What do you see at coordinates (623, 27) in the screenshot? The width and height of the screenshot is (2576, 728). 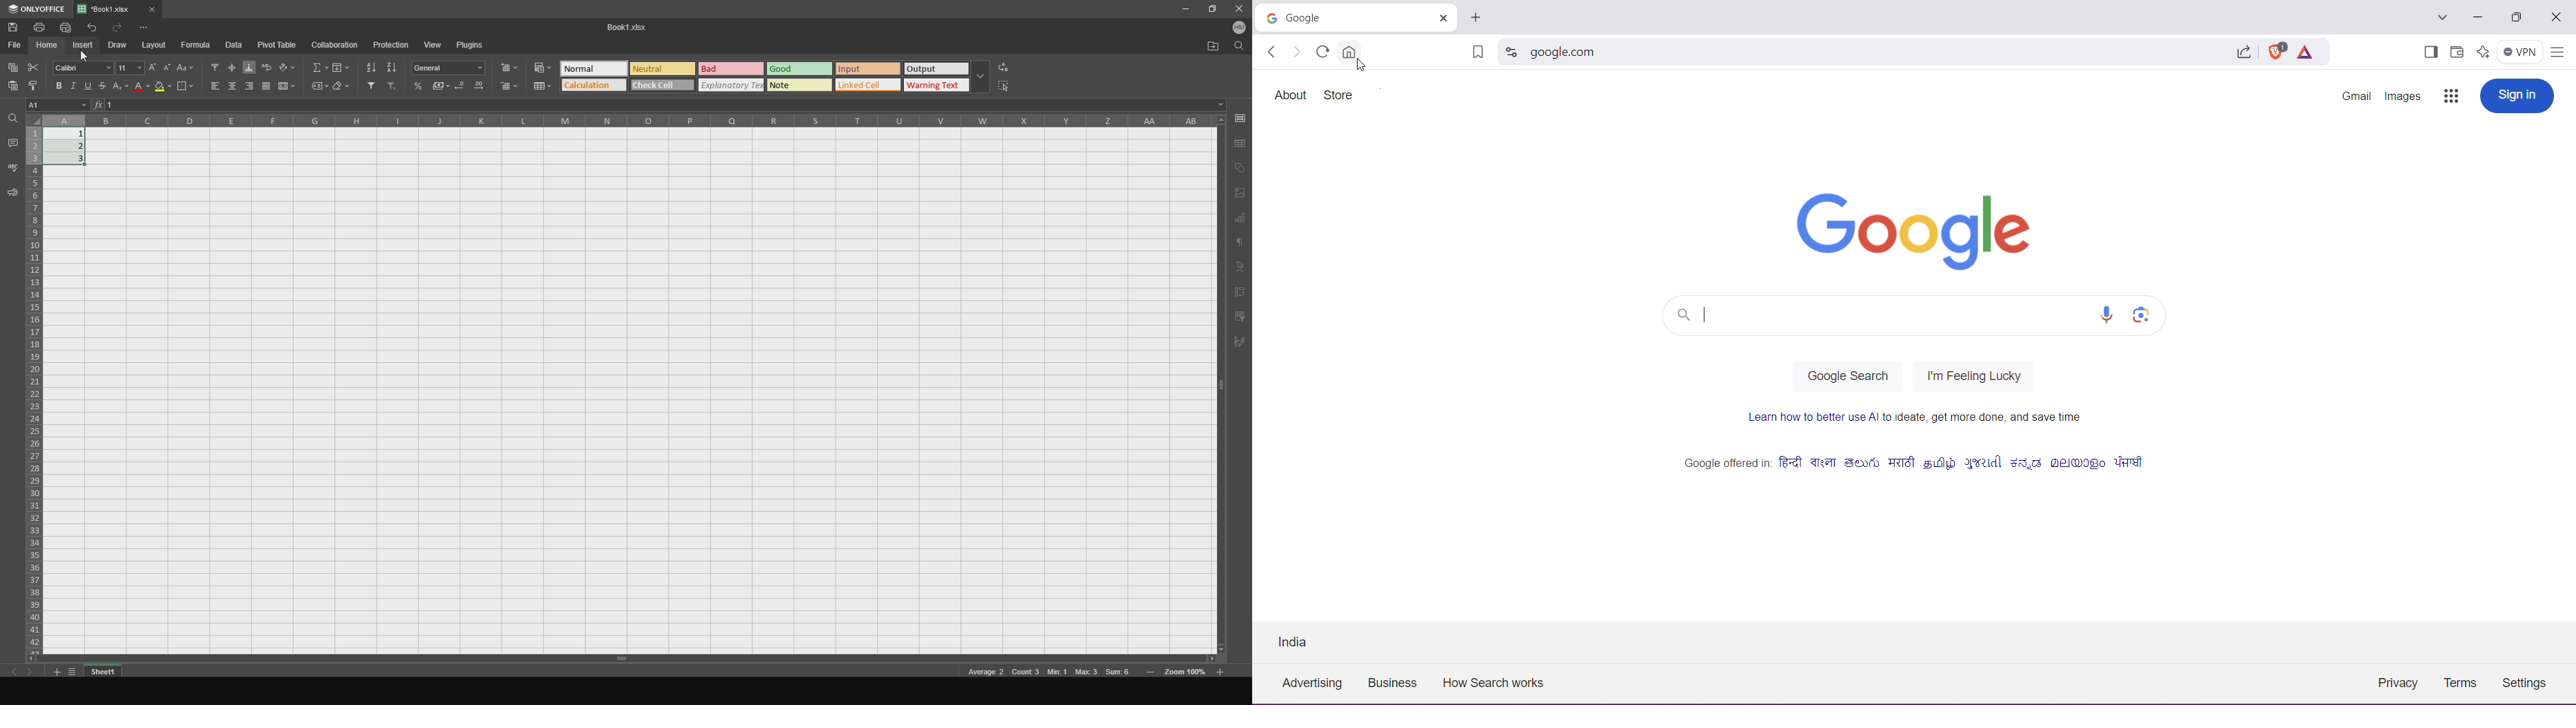 I see `book 1` at bounding box center [623, 27].